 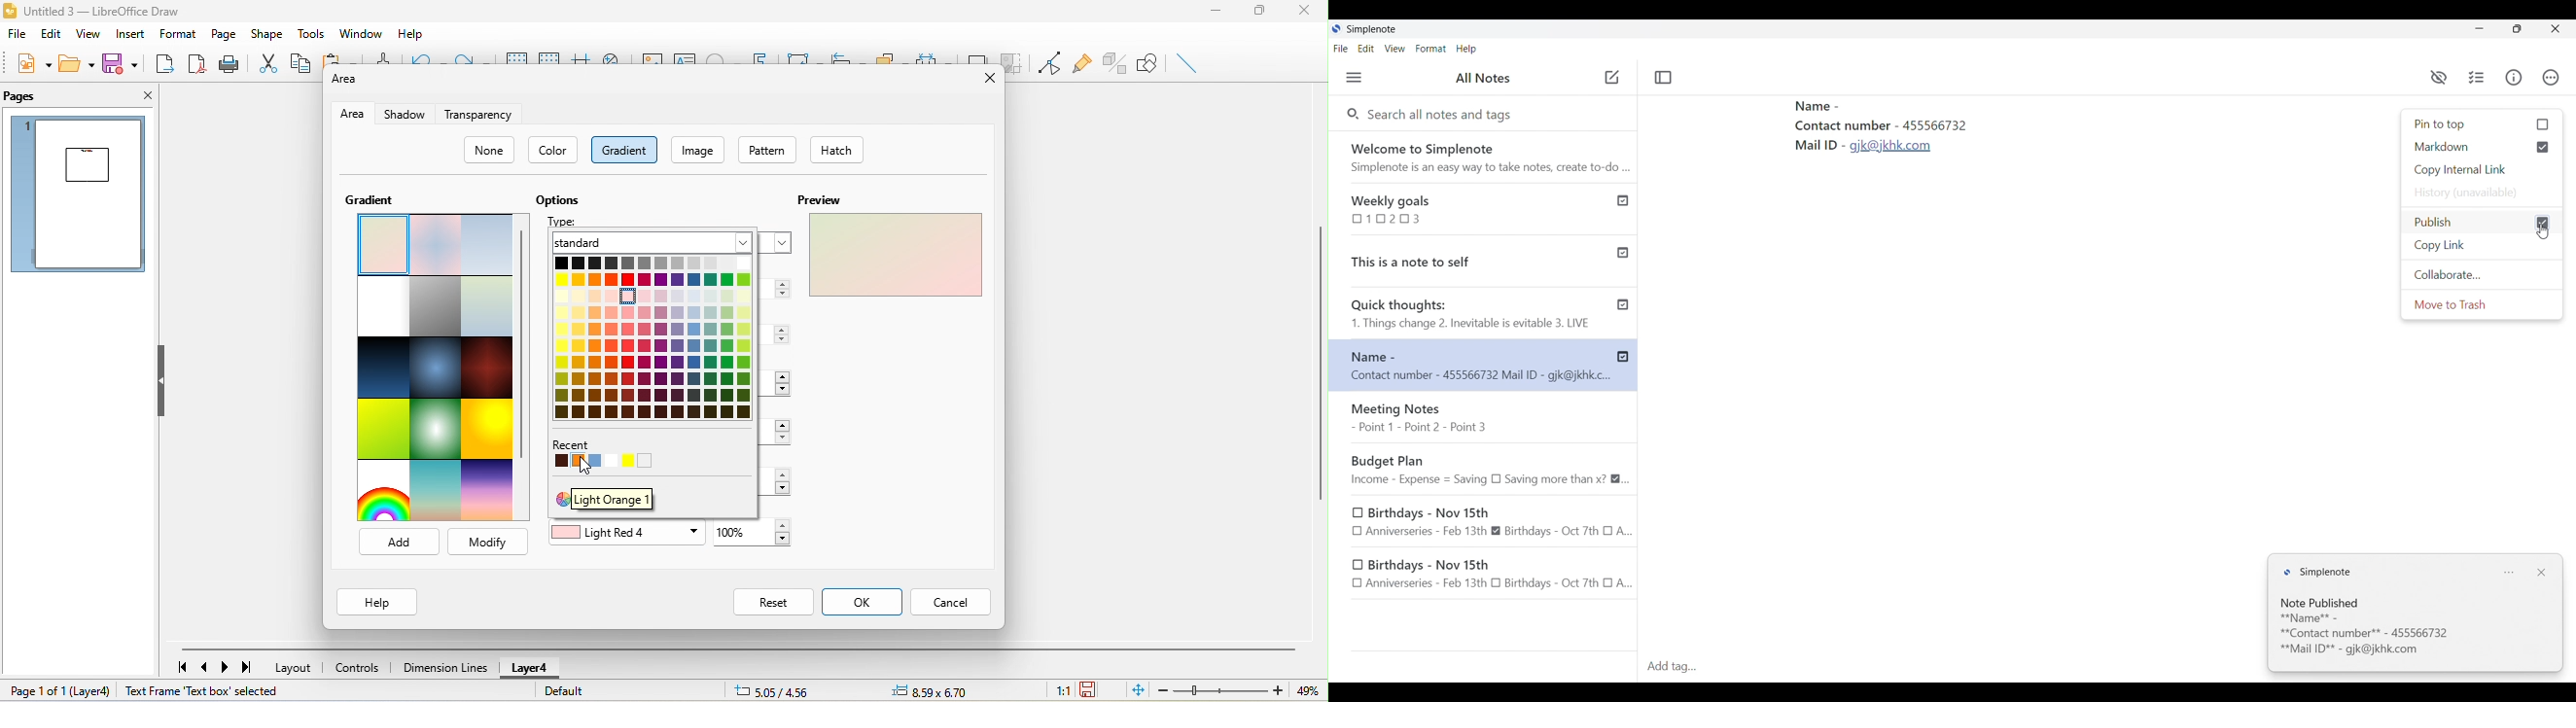 What do you see at coordinates (823, 200) in the screenshot?
I see `preview` at bounding box center [823, 200].